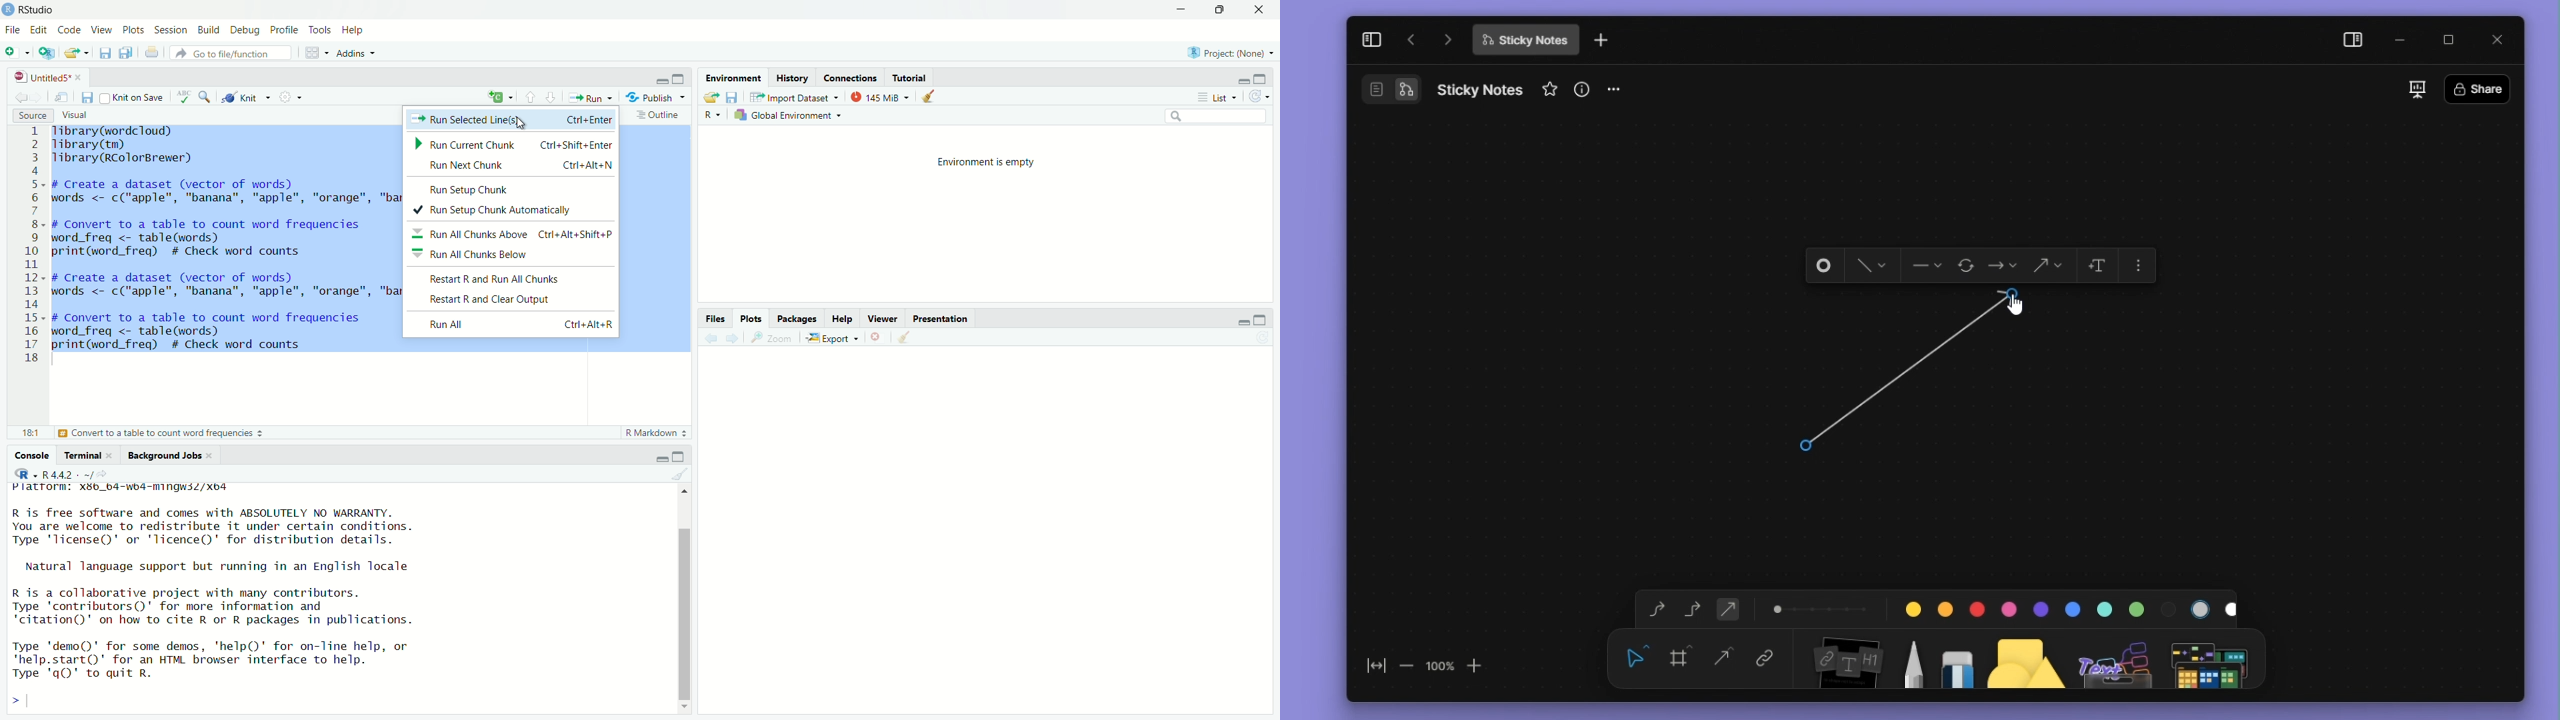 This screenshot has height=728, width=2576. I want to click on Publish, so click(656, 99).